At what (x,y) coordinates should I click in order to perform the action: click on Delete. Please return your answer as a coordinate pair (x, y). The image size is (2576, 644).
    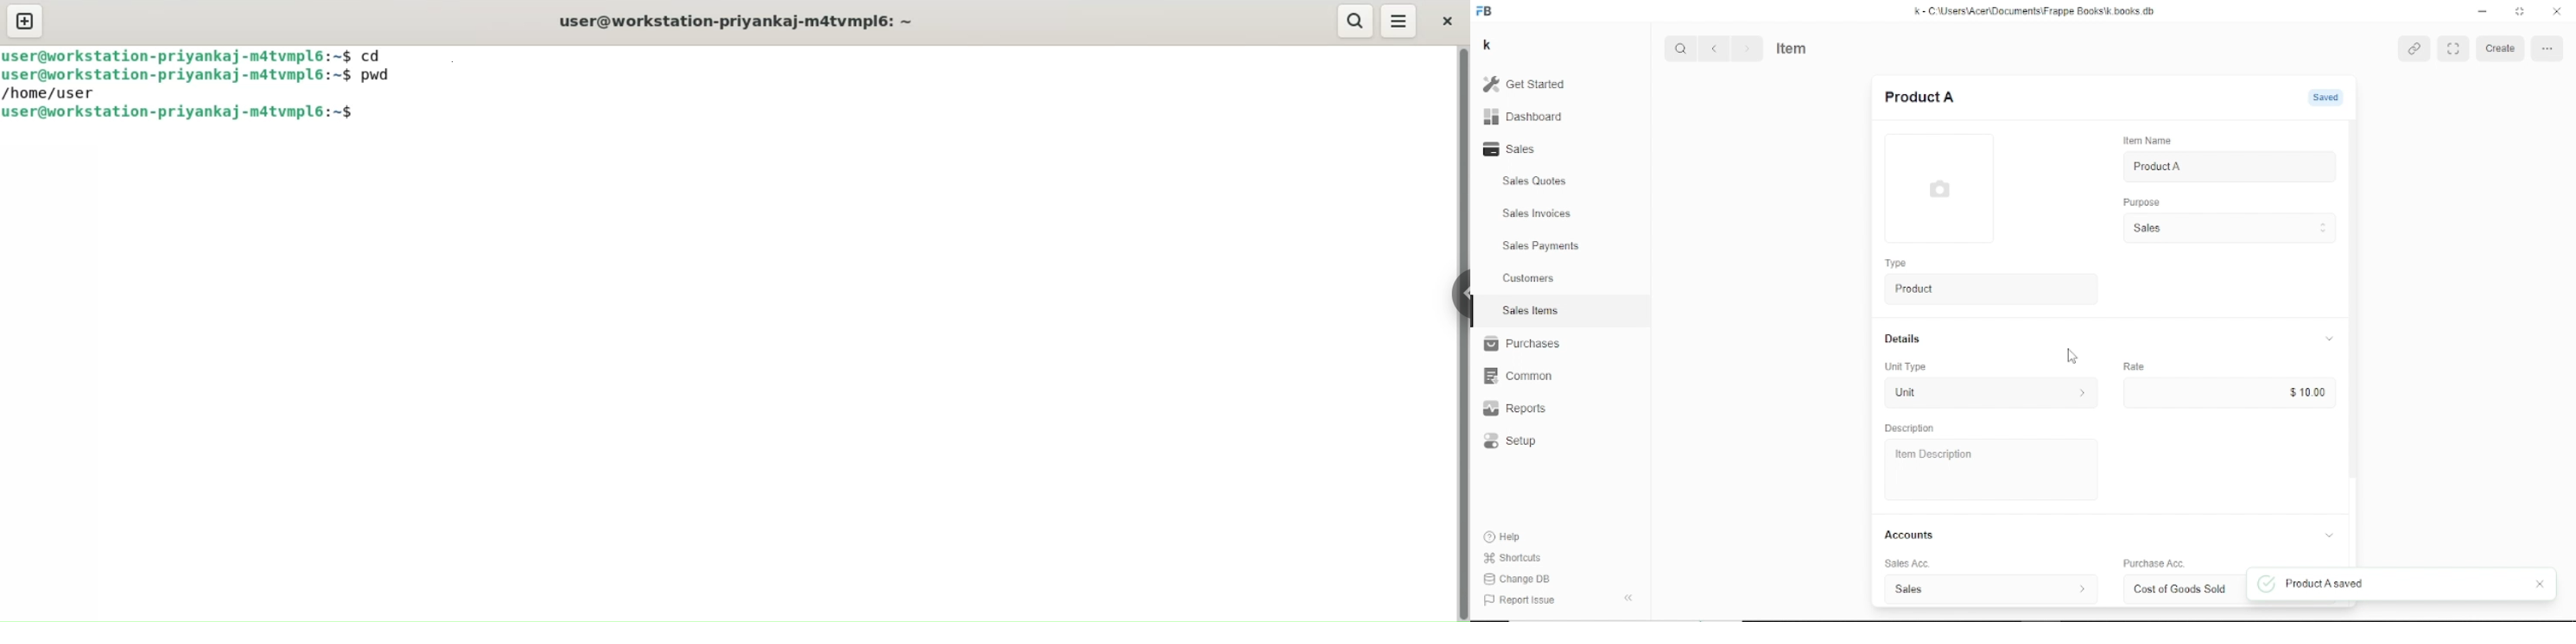
    Looking at the image, I should click on (2547, 48).